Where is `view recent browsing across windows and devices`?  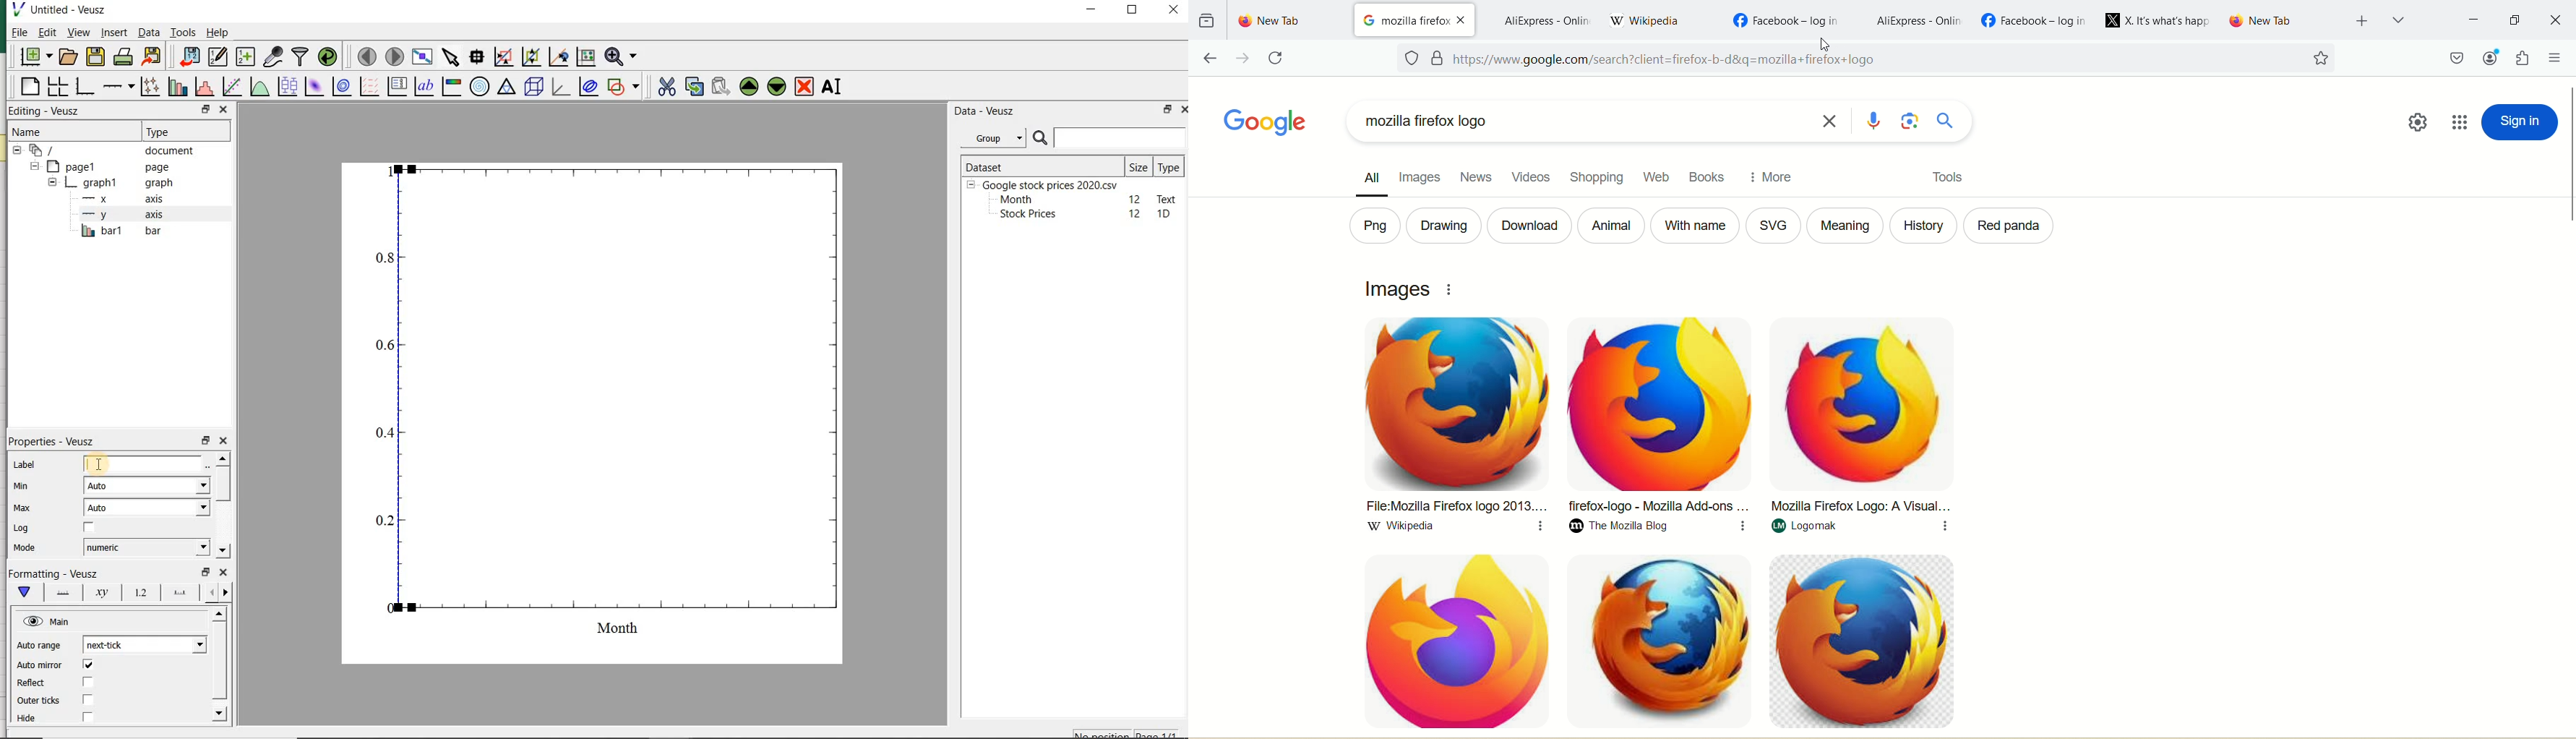
view recent browsing across windows and devices is located at coordinates (1206, 19).